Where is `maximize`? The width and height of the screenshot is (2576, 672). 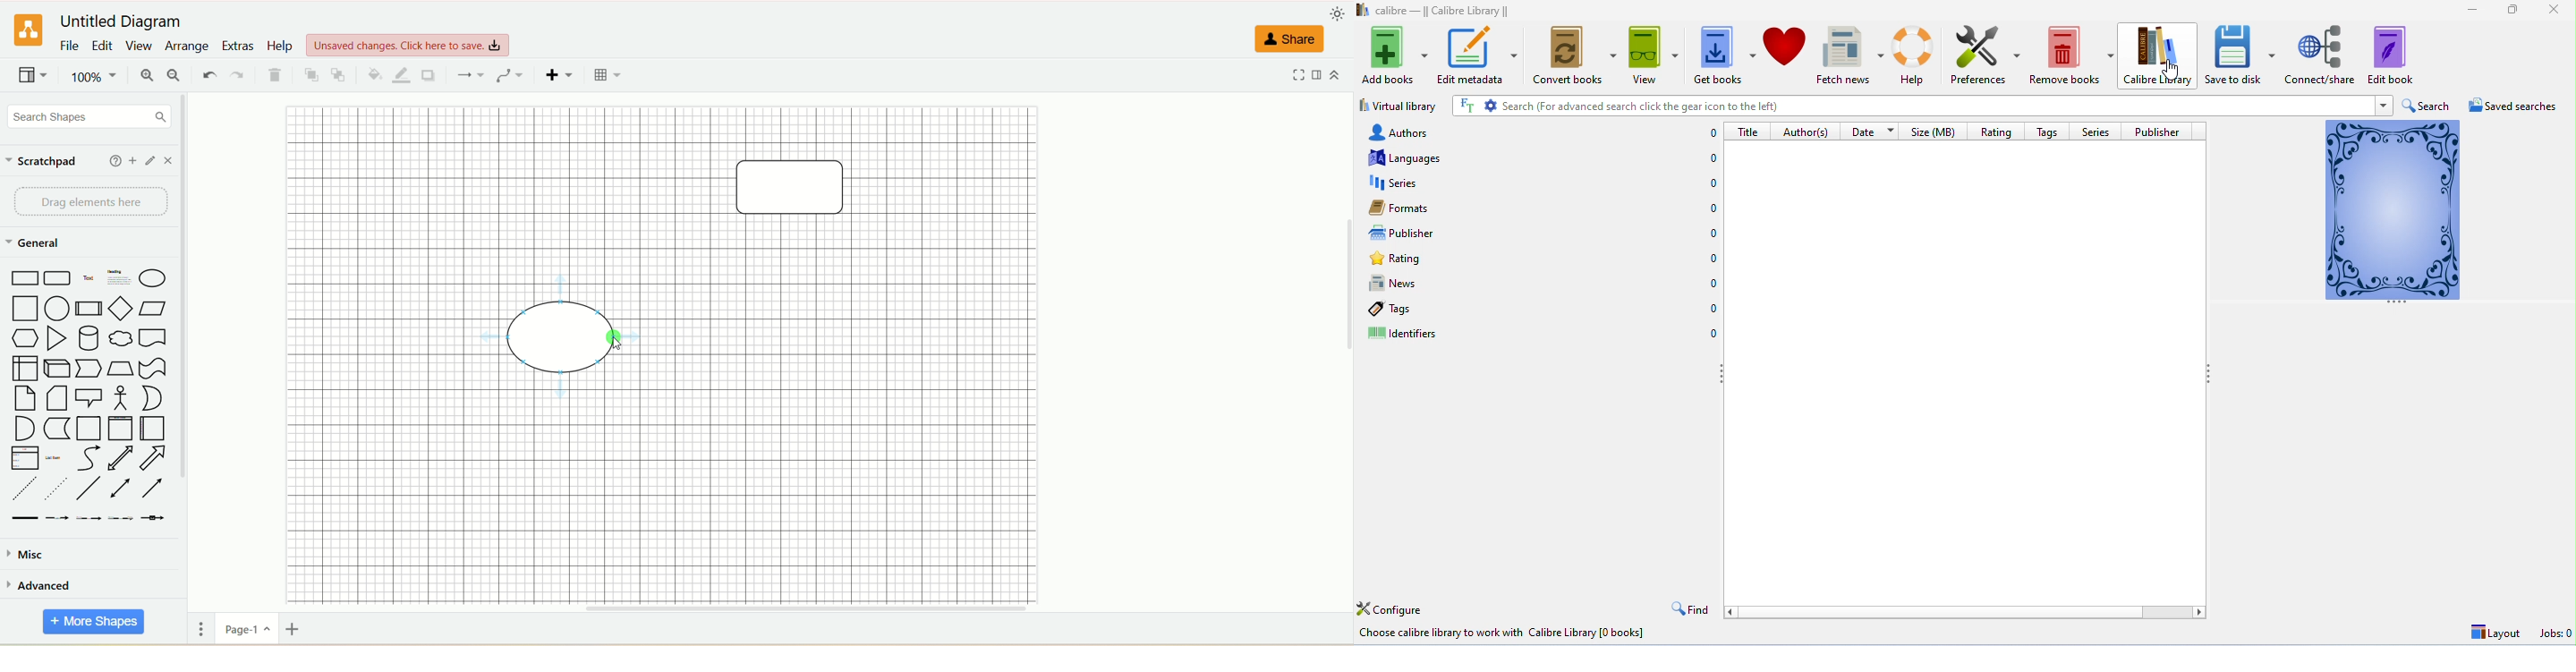 maximize is located at coordinates (2512, 10).